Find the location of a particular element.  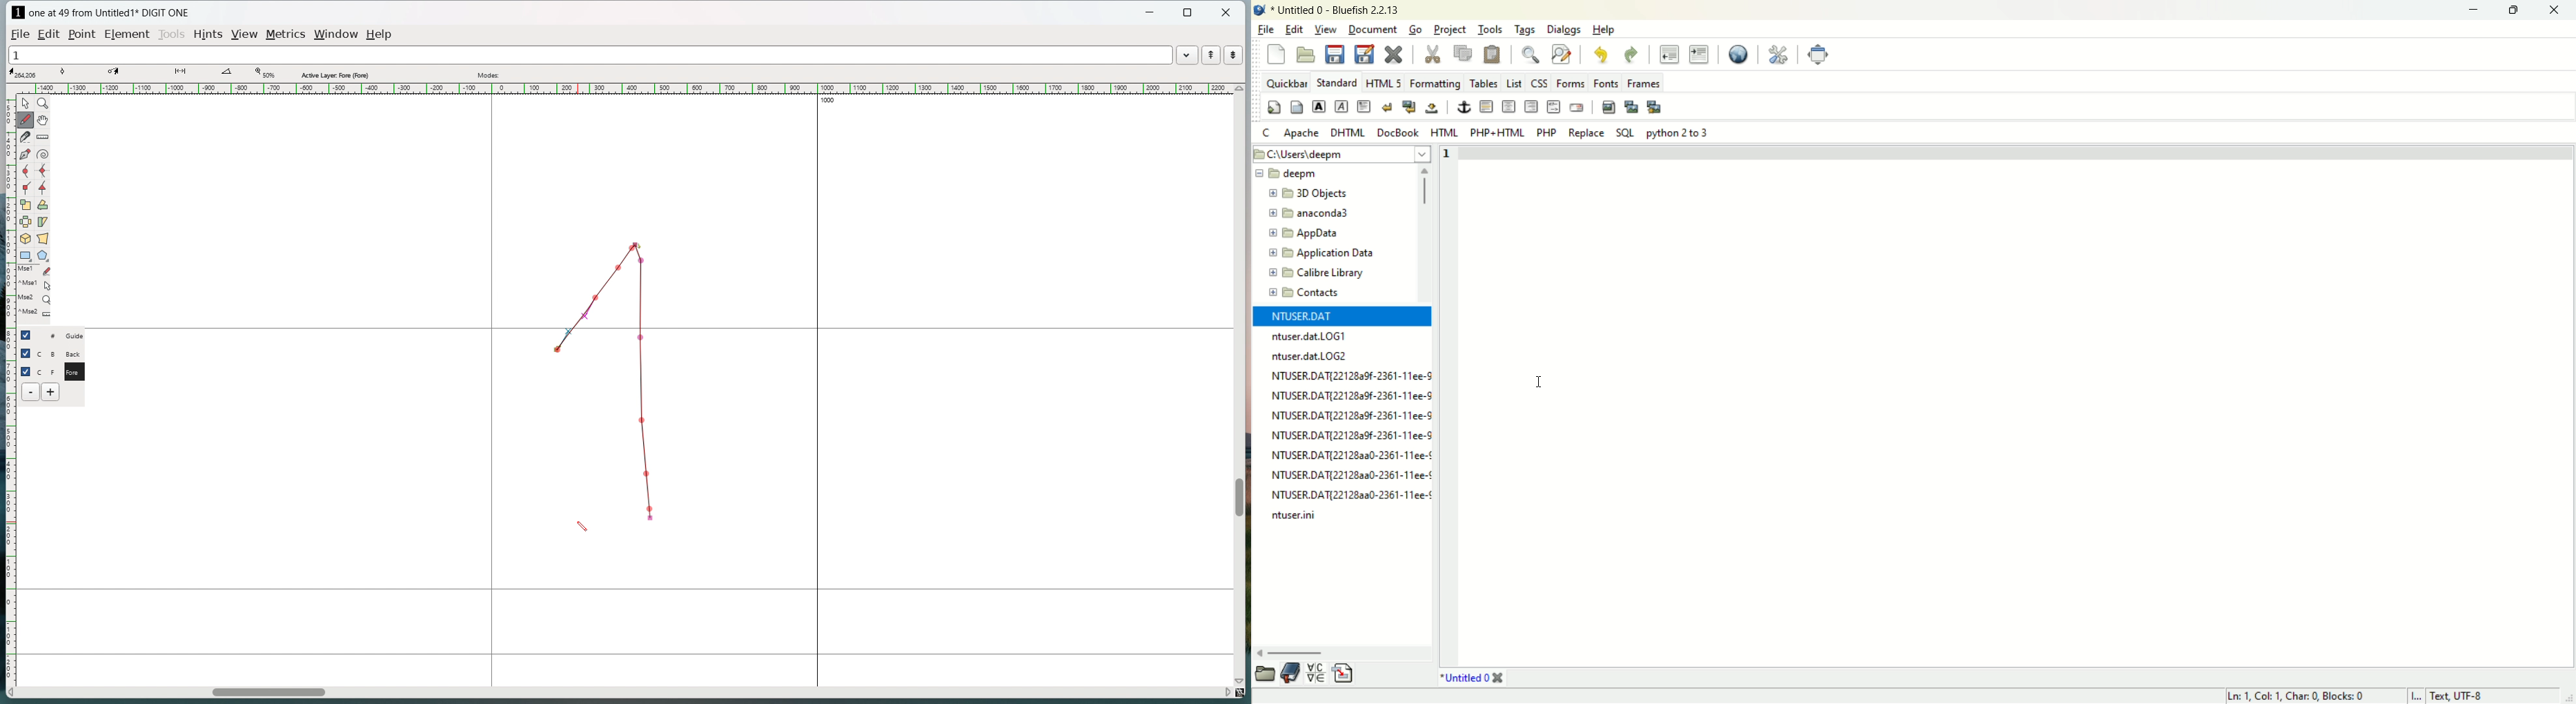

edit is located at coordinates (1292, 29).